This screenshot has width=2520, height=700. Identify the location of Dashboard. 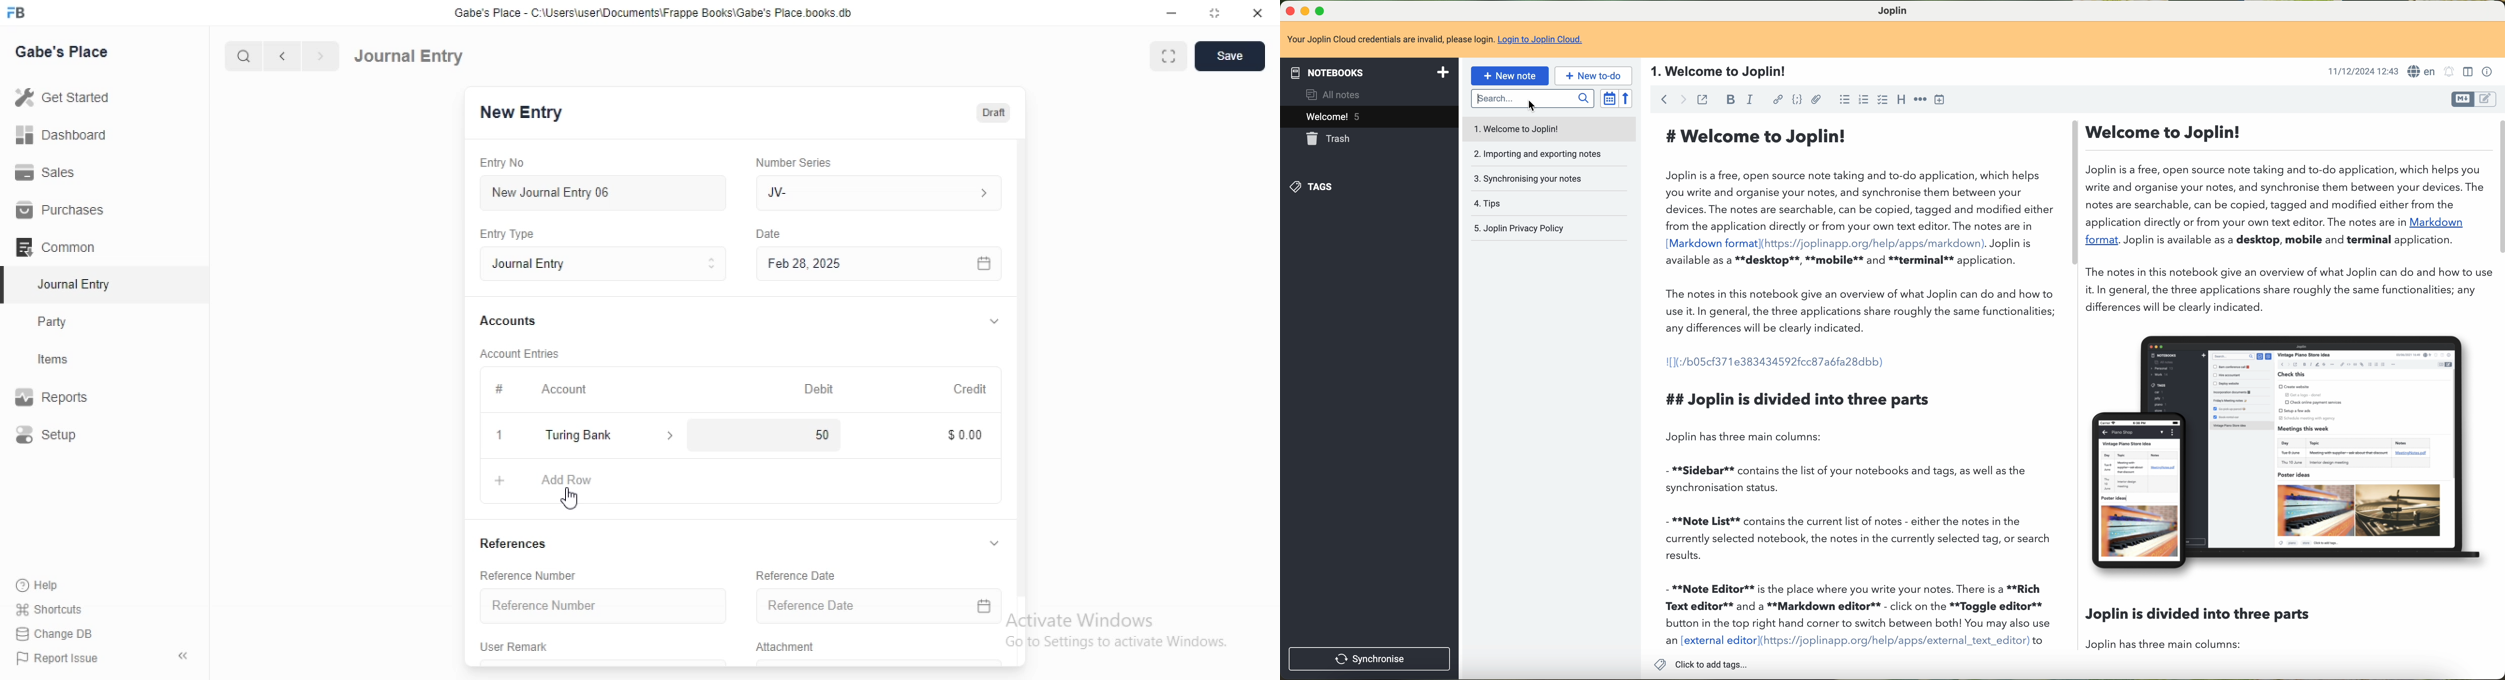
(66, 134).